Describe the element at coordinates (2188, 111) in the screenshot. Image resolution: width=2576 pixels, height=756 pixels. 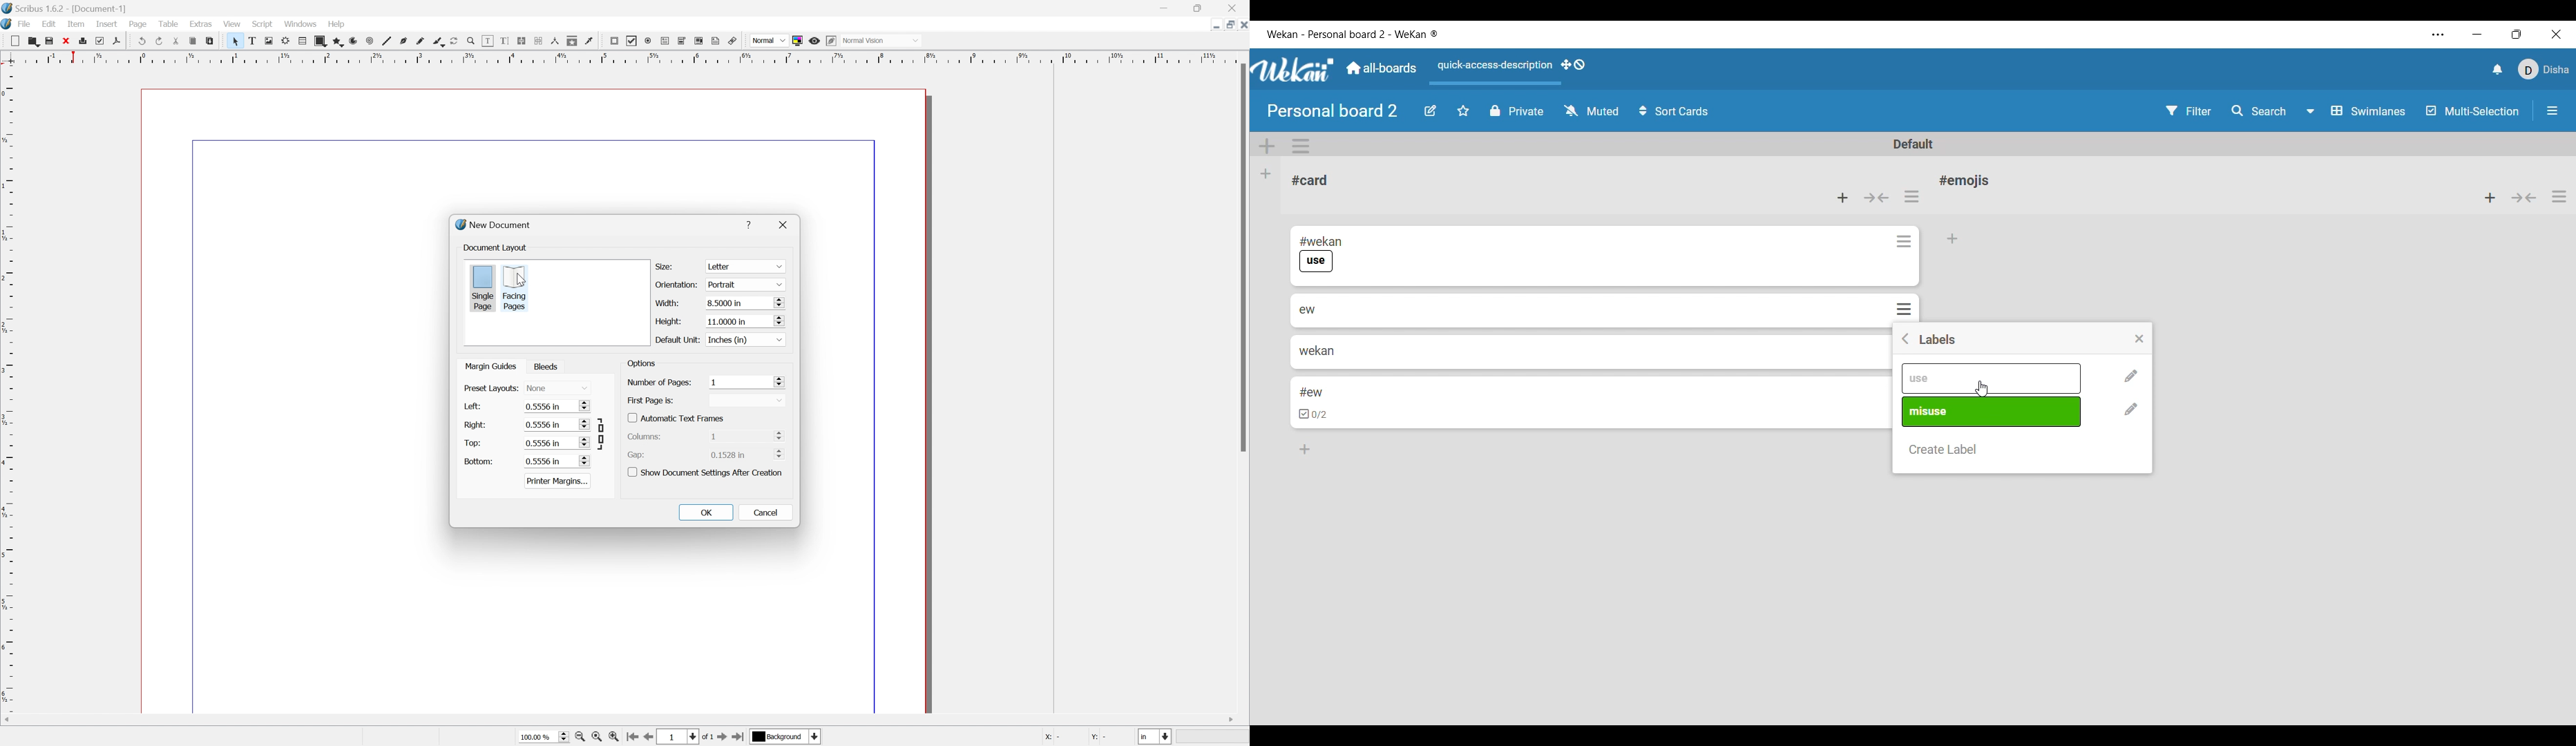
I see `Filter settings` at that location.